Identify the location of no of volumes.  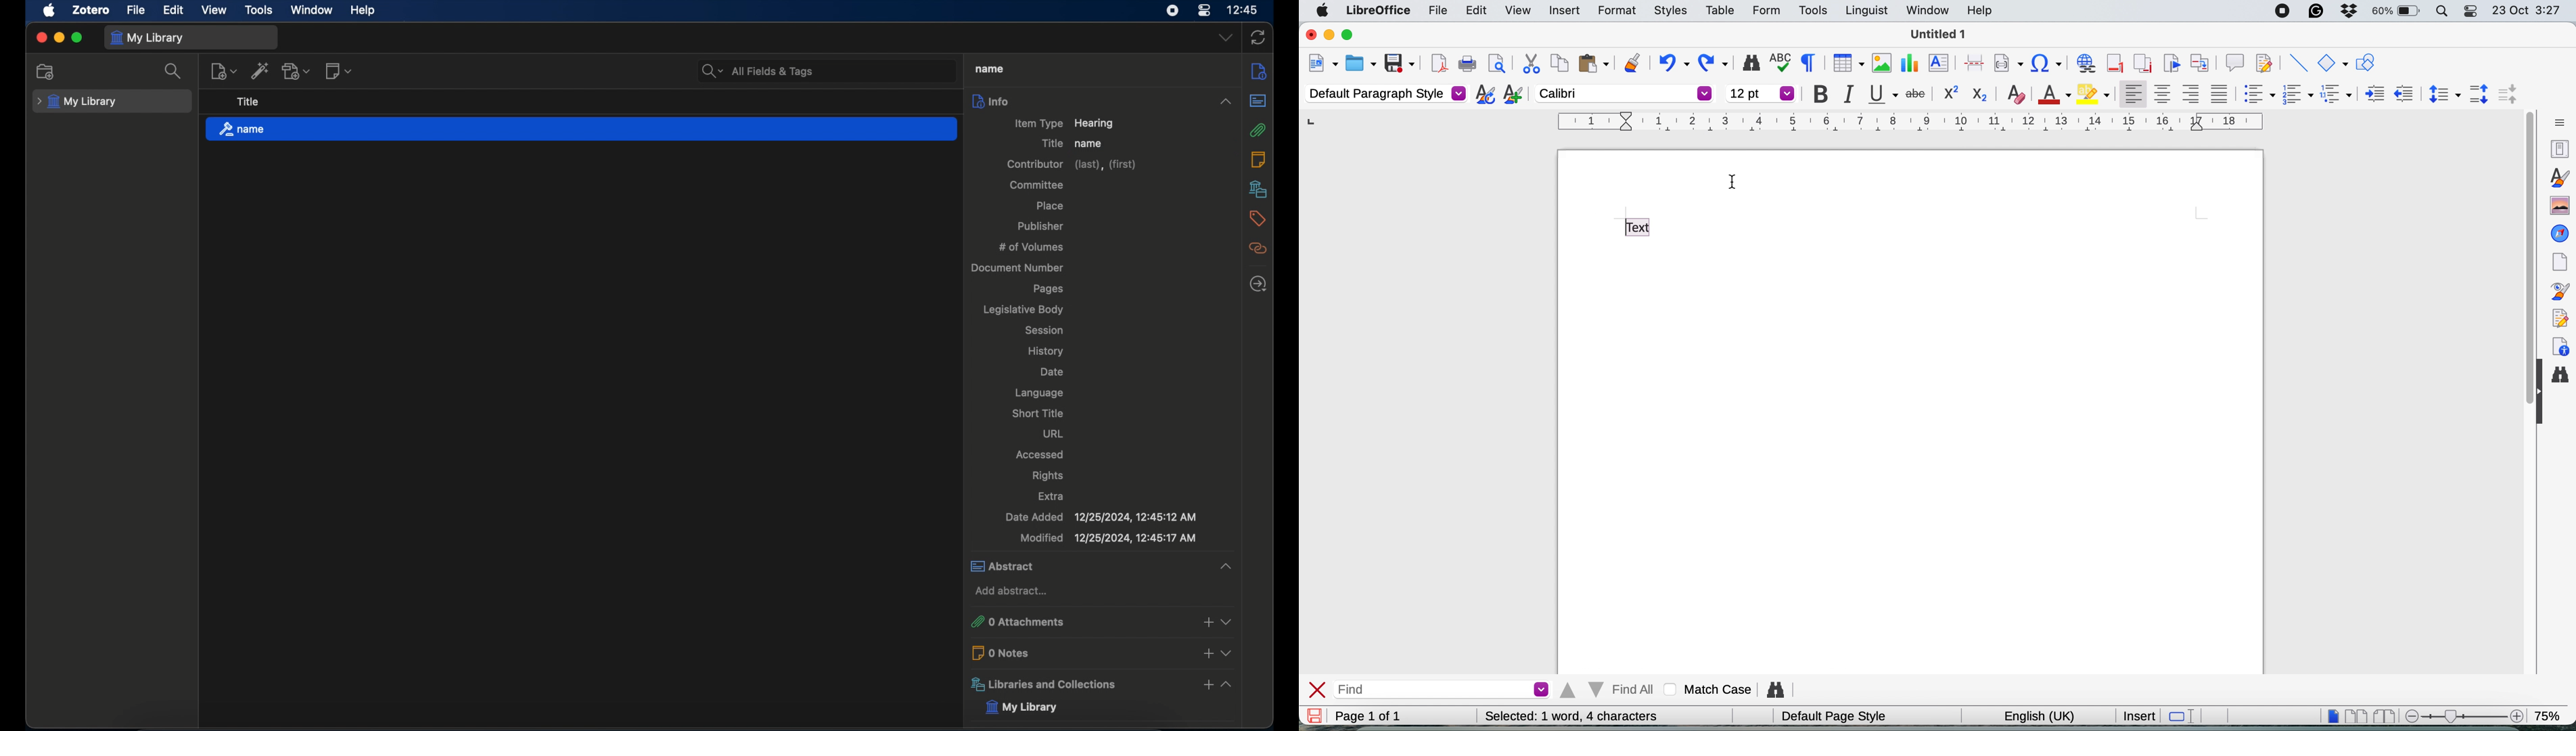
(1031, 246).